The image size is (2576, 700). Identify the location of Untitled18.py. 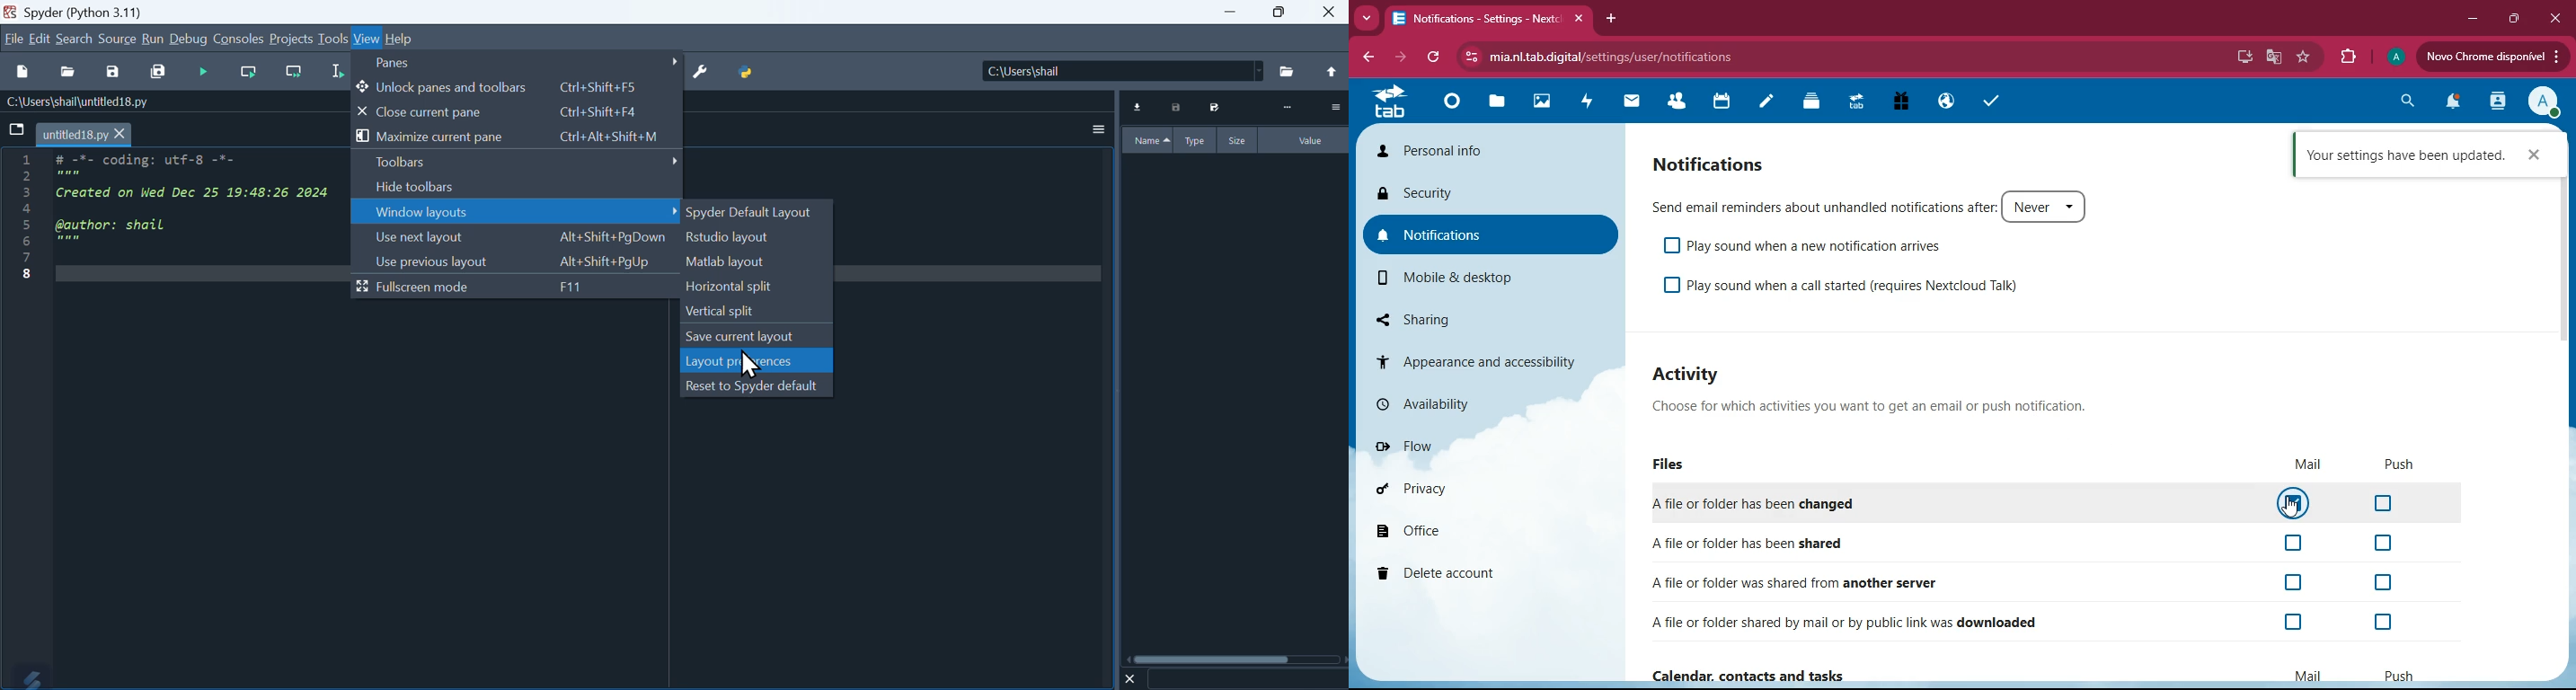
(85, 135).